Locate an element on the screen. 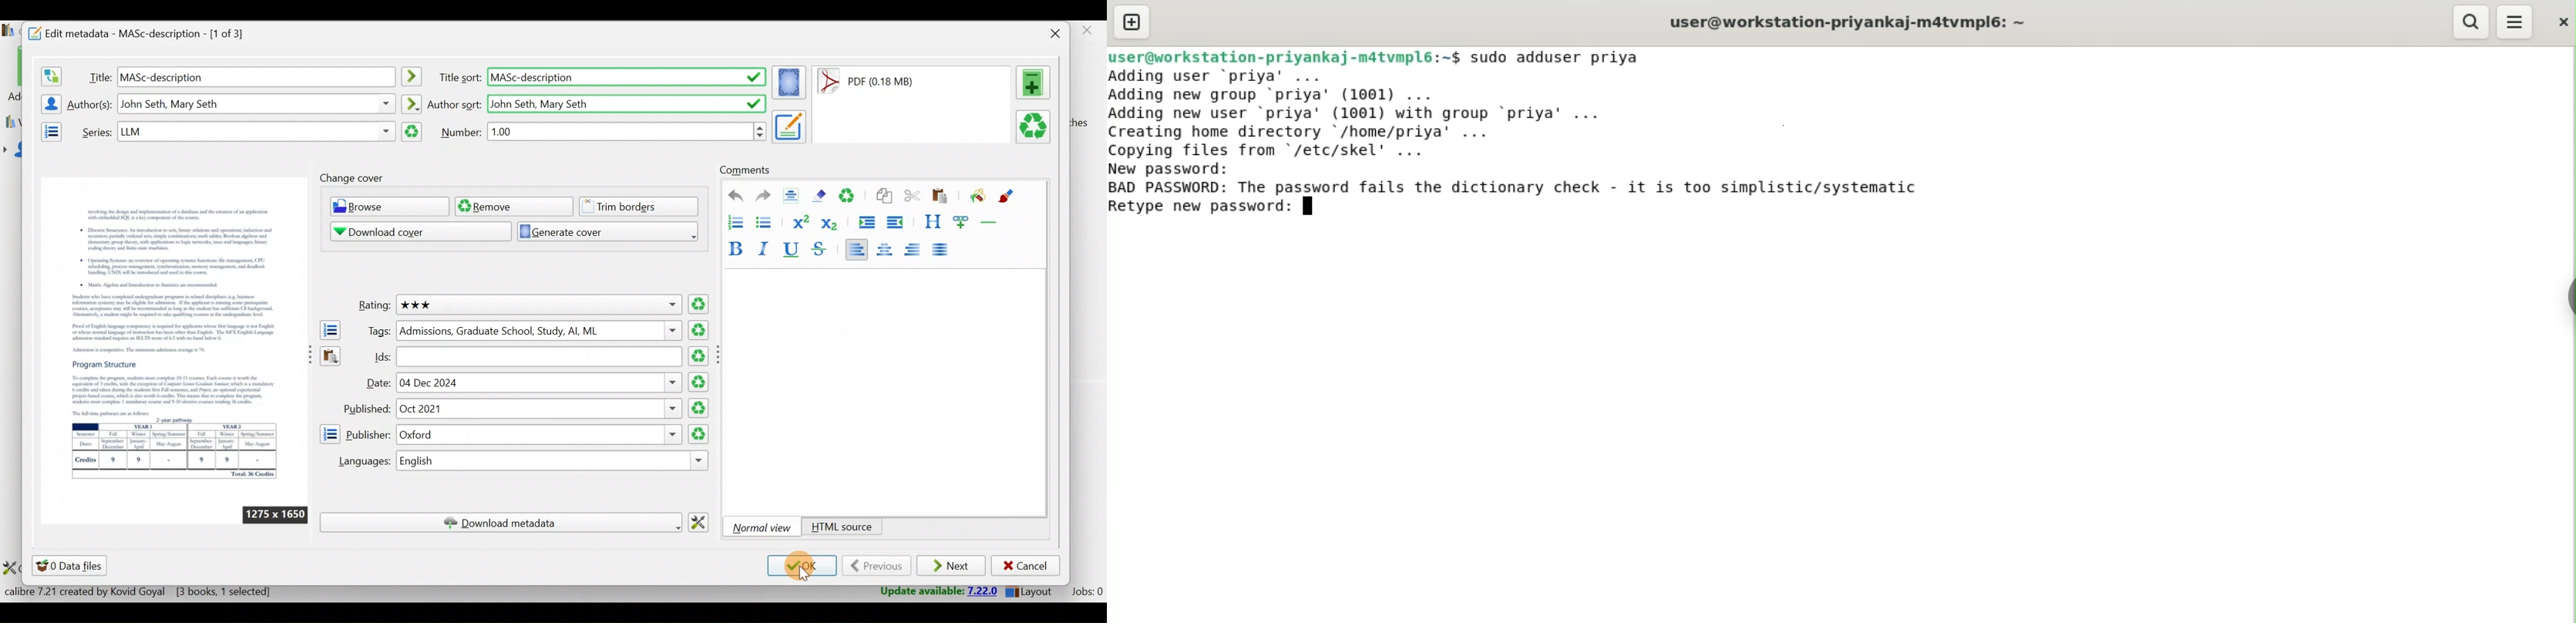 This screenshot has height=644, width=2576. Open tag editor is located at coordinates (328, 330).